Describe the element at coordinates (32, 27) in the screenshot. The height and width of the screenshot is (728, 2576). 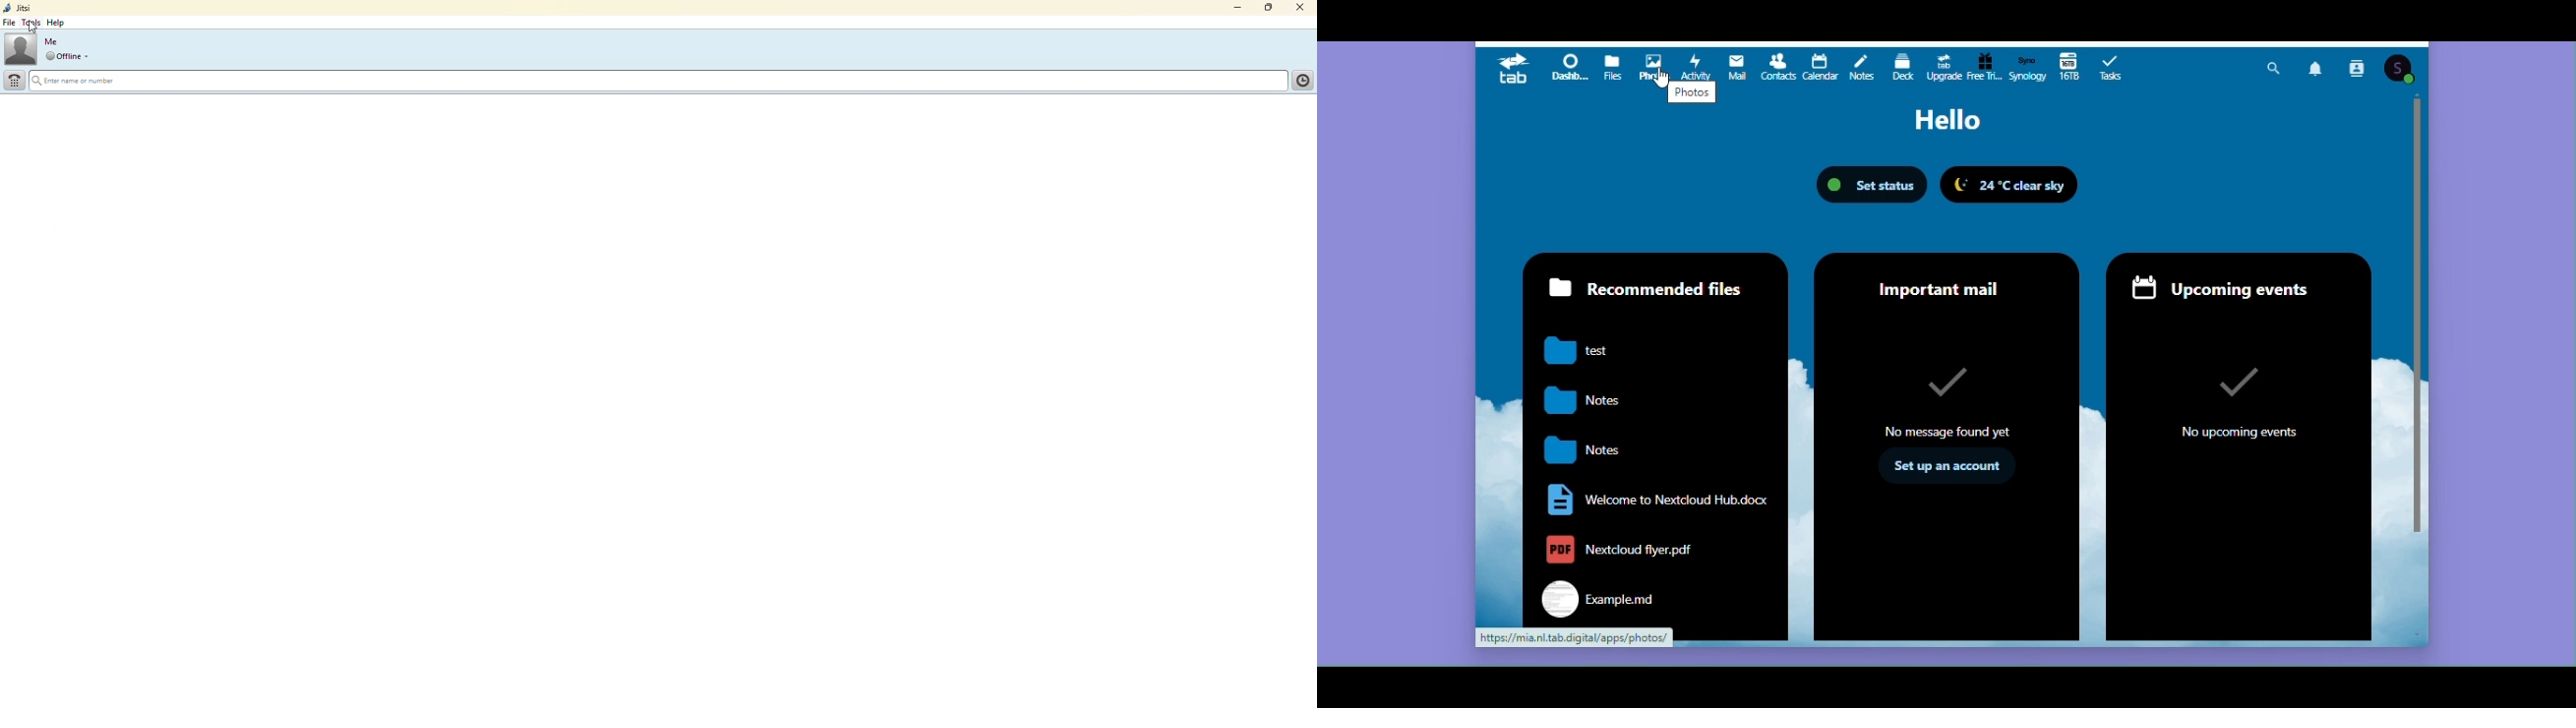
I see `cursor` at that location.